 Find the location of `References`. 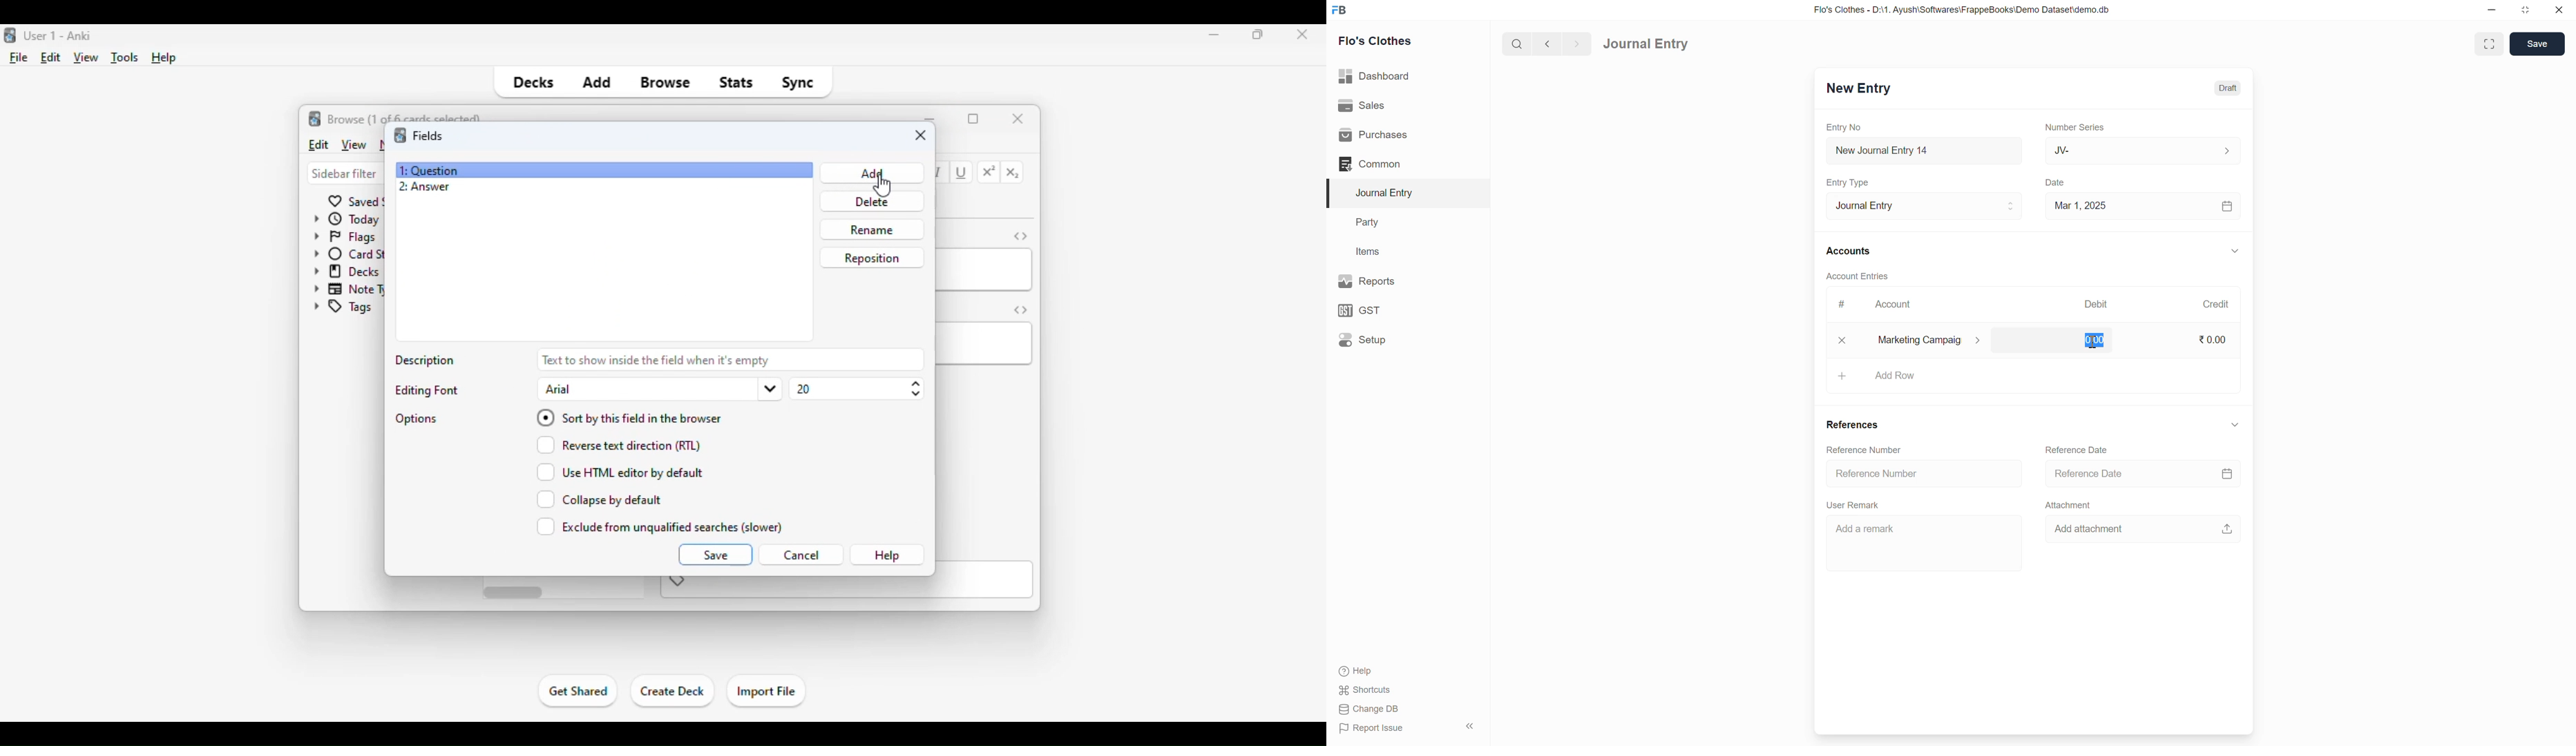

References is located at coordinates (1853, 425).